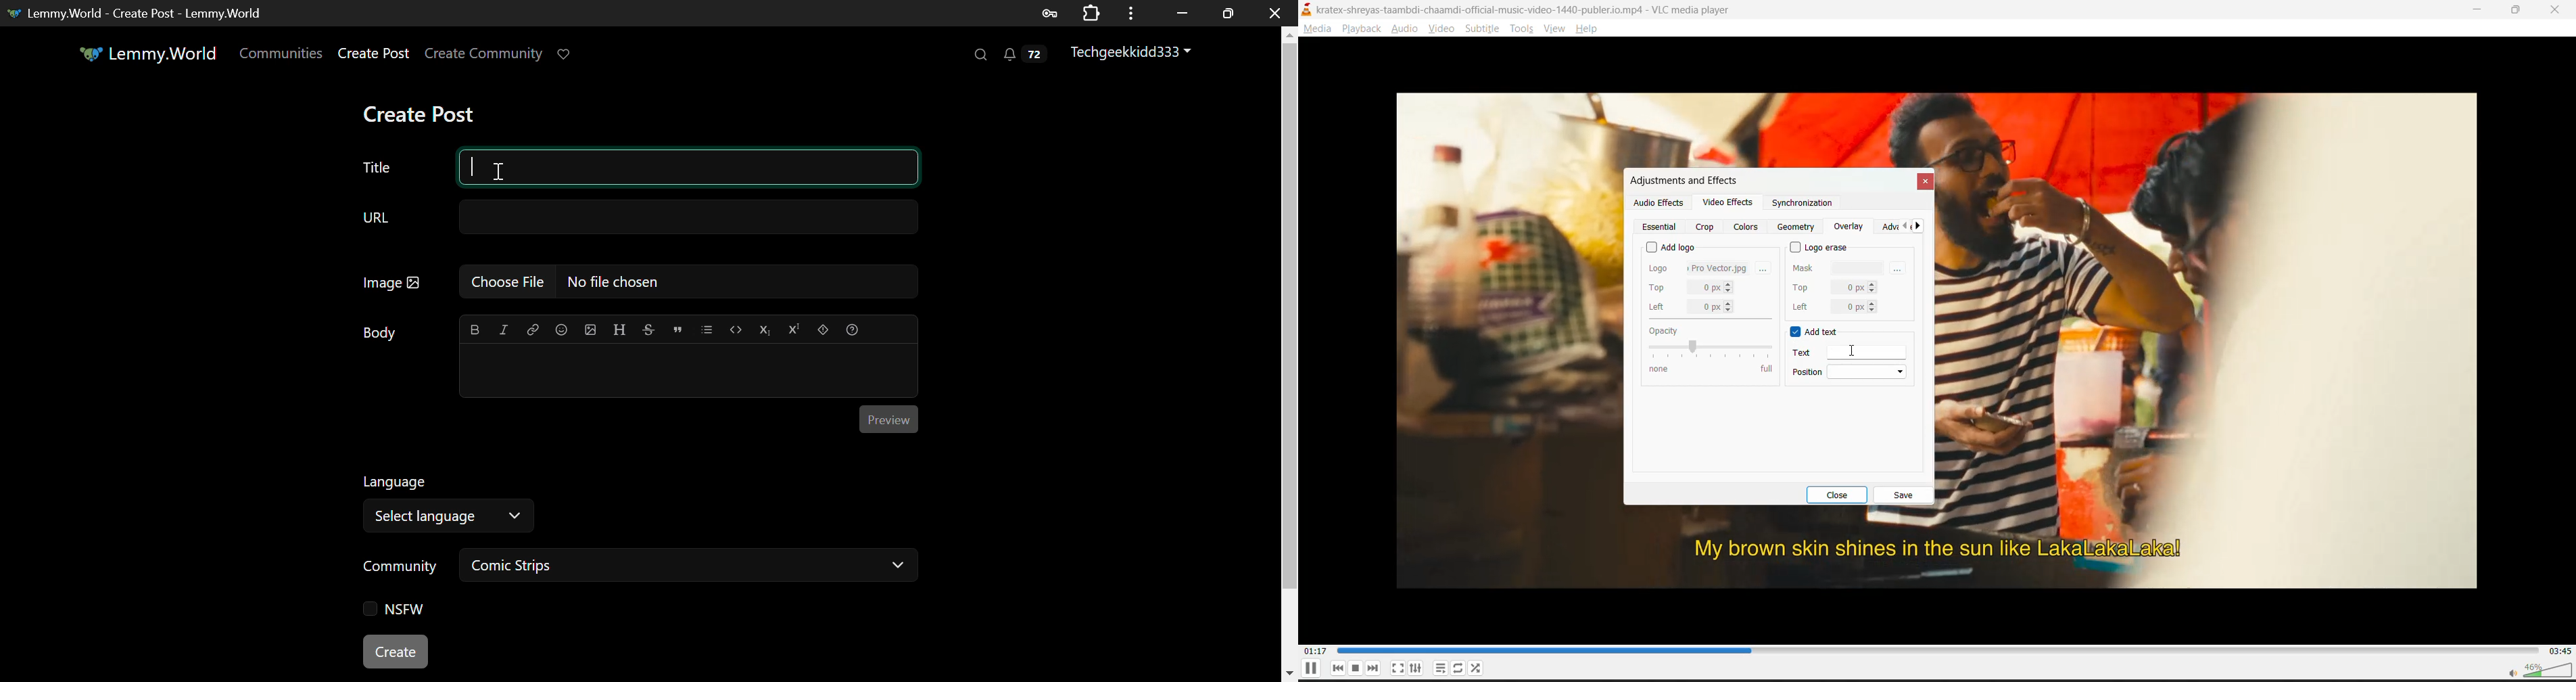 This screenshot has height=700, width=2576. Describe the element at coordinates (1534, 9) in the screenshot. I see `kratex-shreyas-taambdi-chaamdi-official-music-video-1440-publer.io.mp4 - VLC media player` at that location.